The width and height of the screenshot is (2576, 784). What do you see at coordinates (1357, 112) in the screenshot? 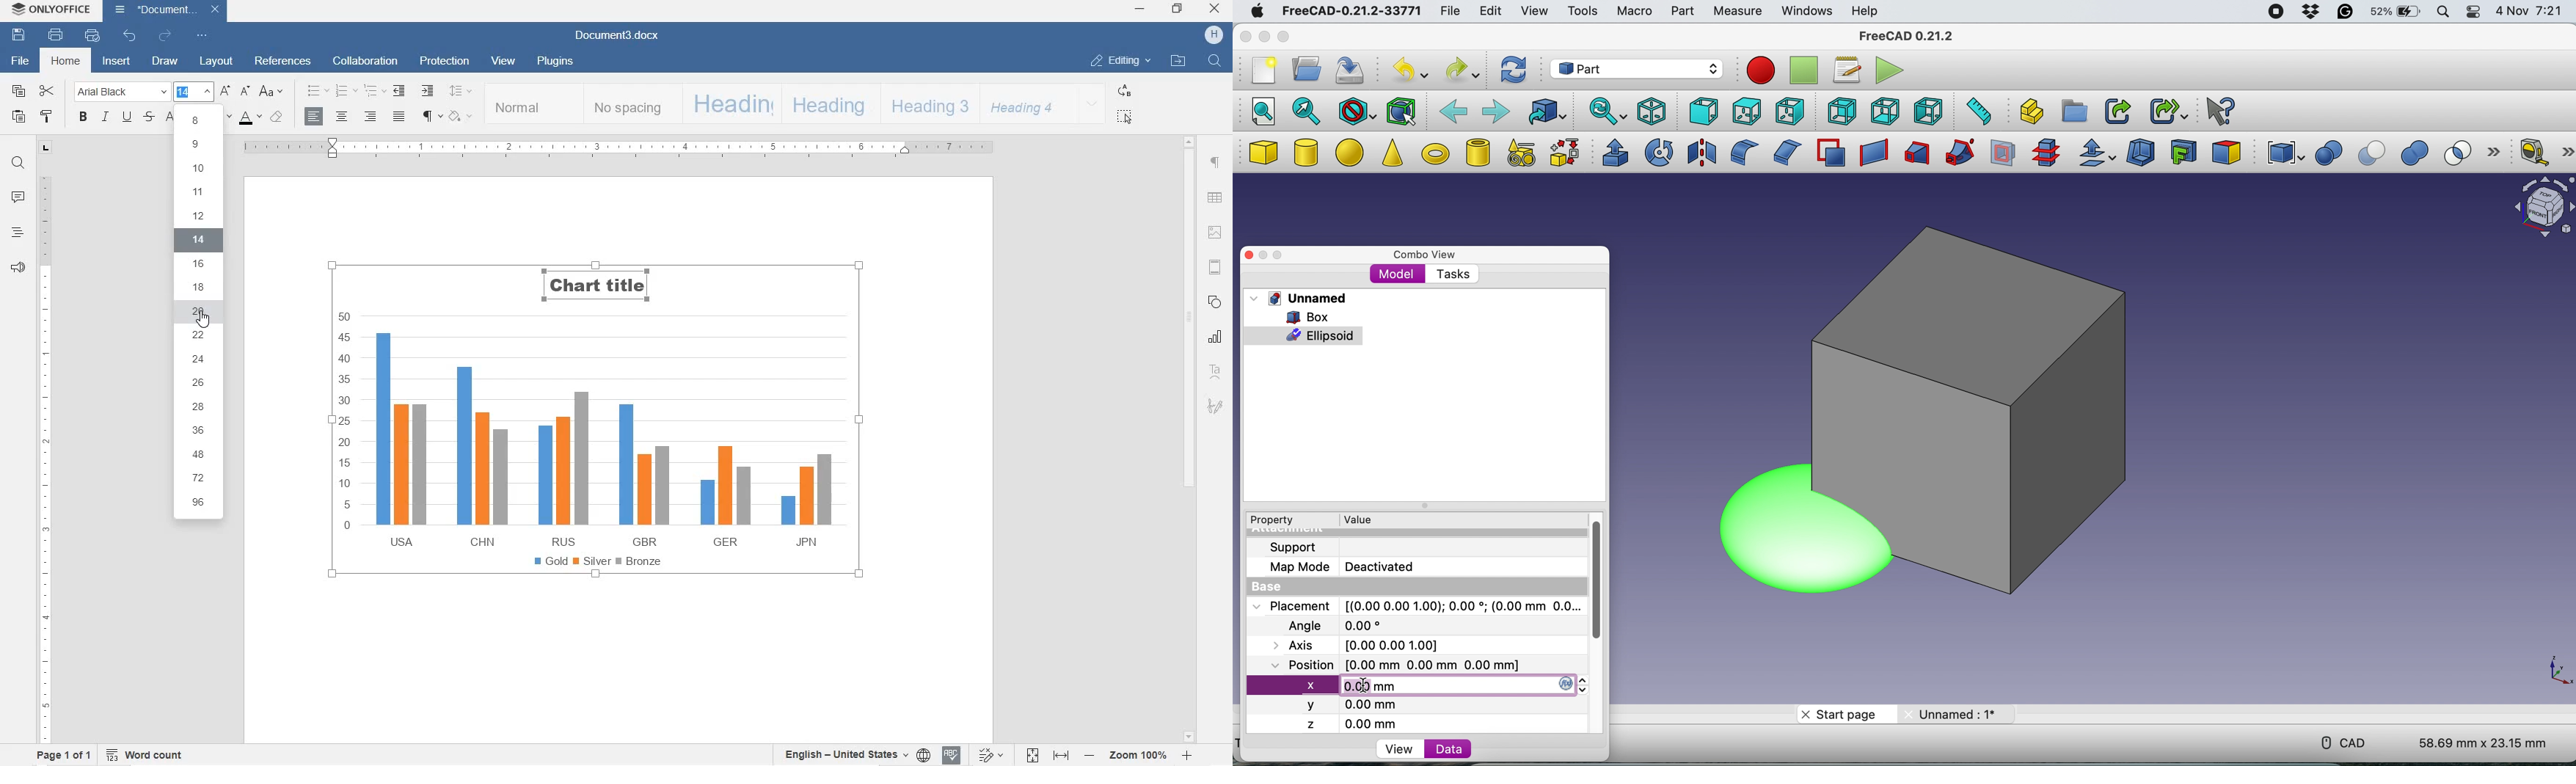
I see `draw style` at bounding box center [1357, 112].